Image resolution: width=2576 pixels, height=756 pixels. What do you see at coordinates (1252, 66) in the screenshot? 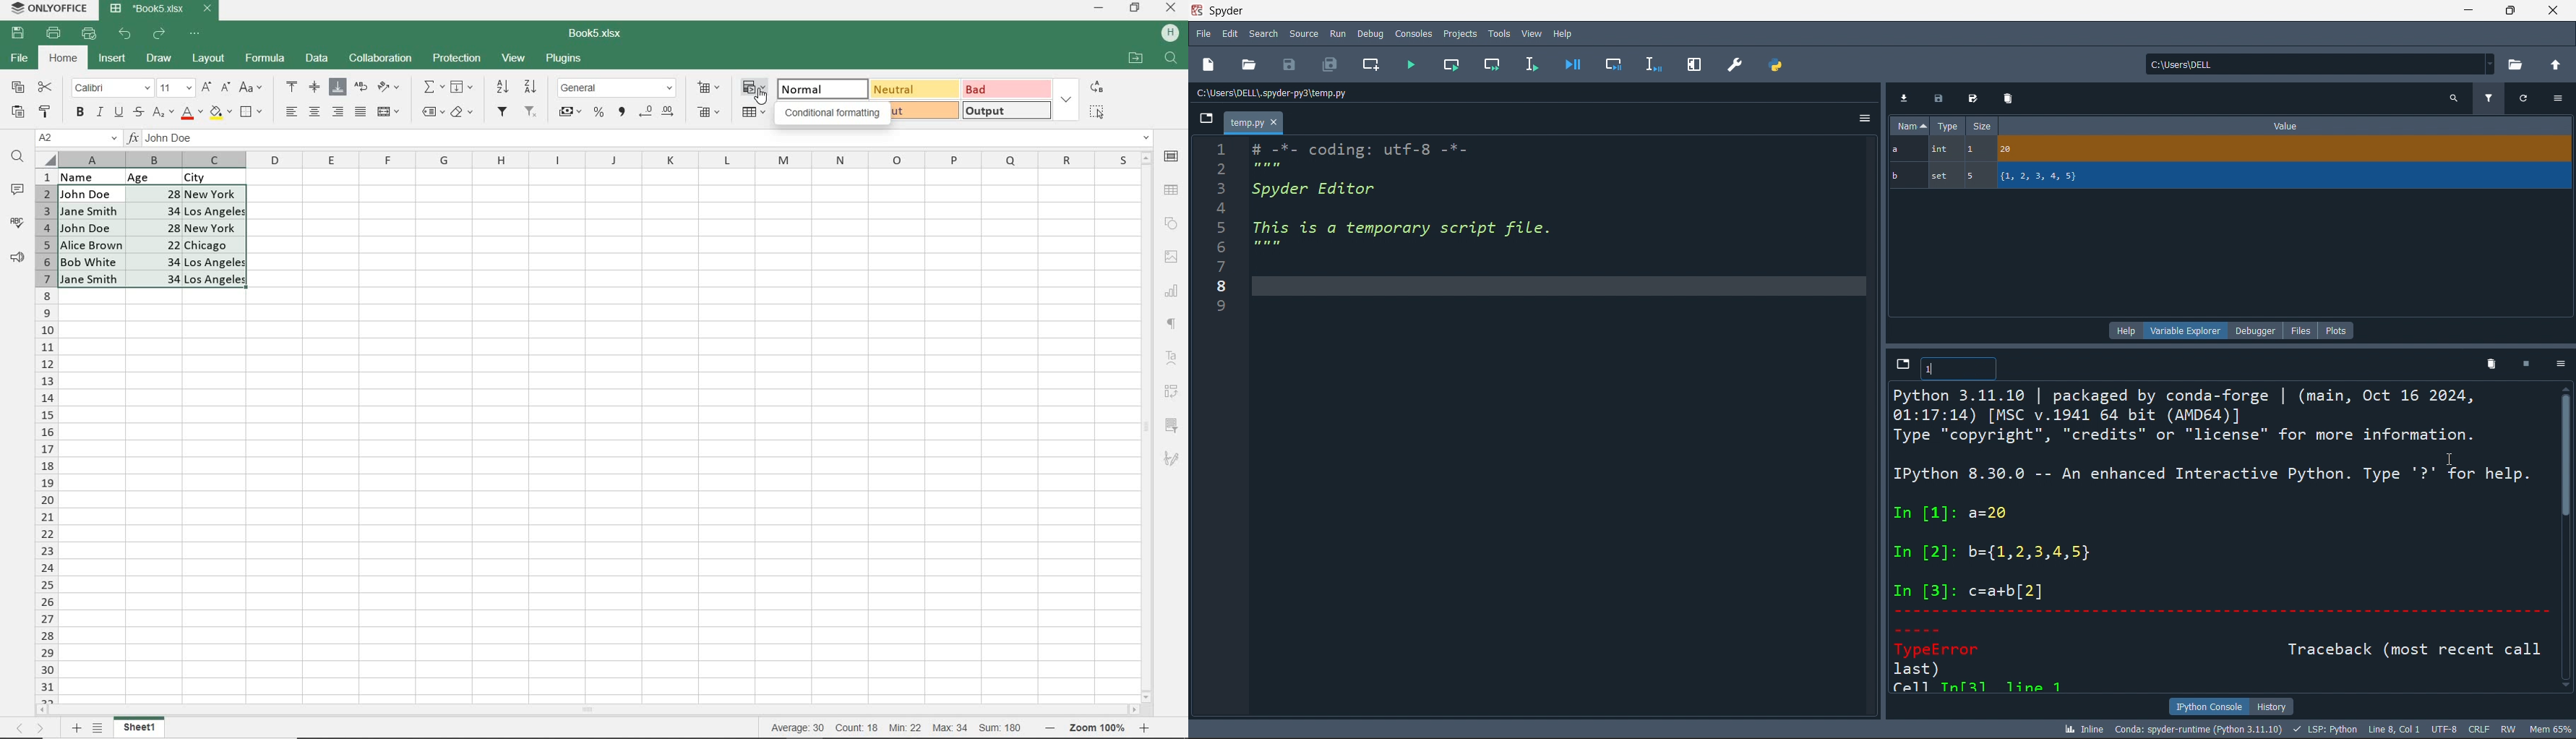
I see `open file` at bounding box center [1252, 66].